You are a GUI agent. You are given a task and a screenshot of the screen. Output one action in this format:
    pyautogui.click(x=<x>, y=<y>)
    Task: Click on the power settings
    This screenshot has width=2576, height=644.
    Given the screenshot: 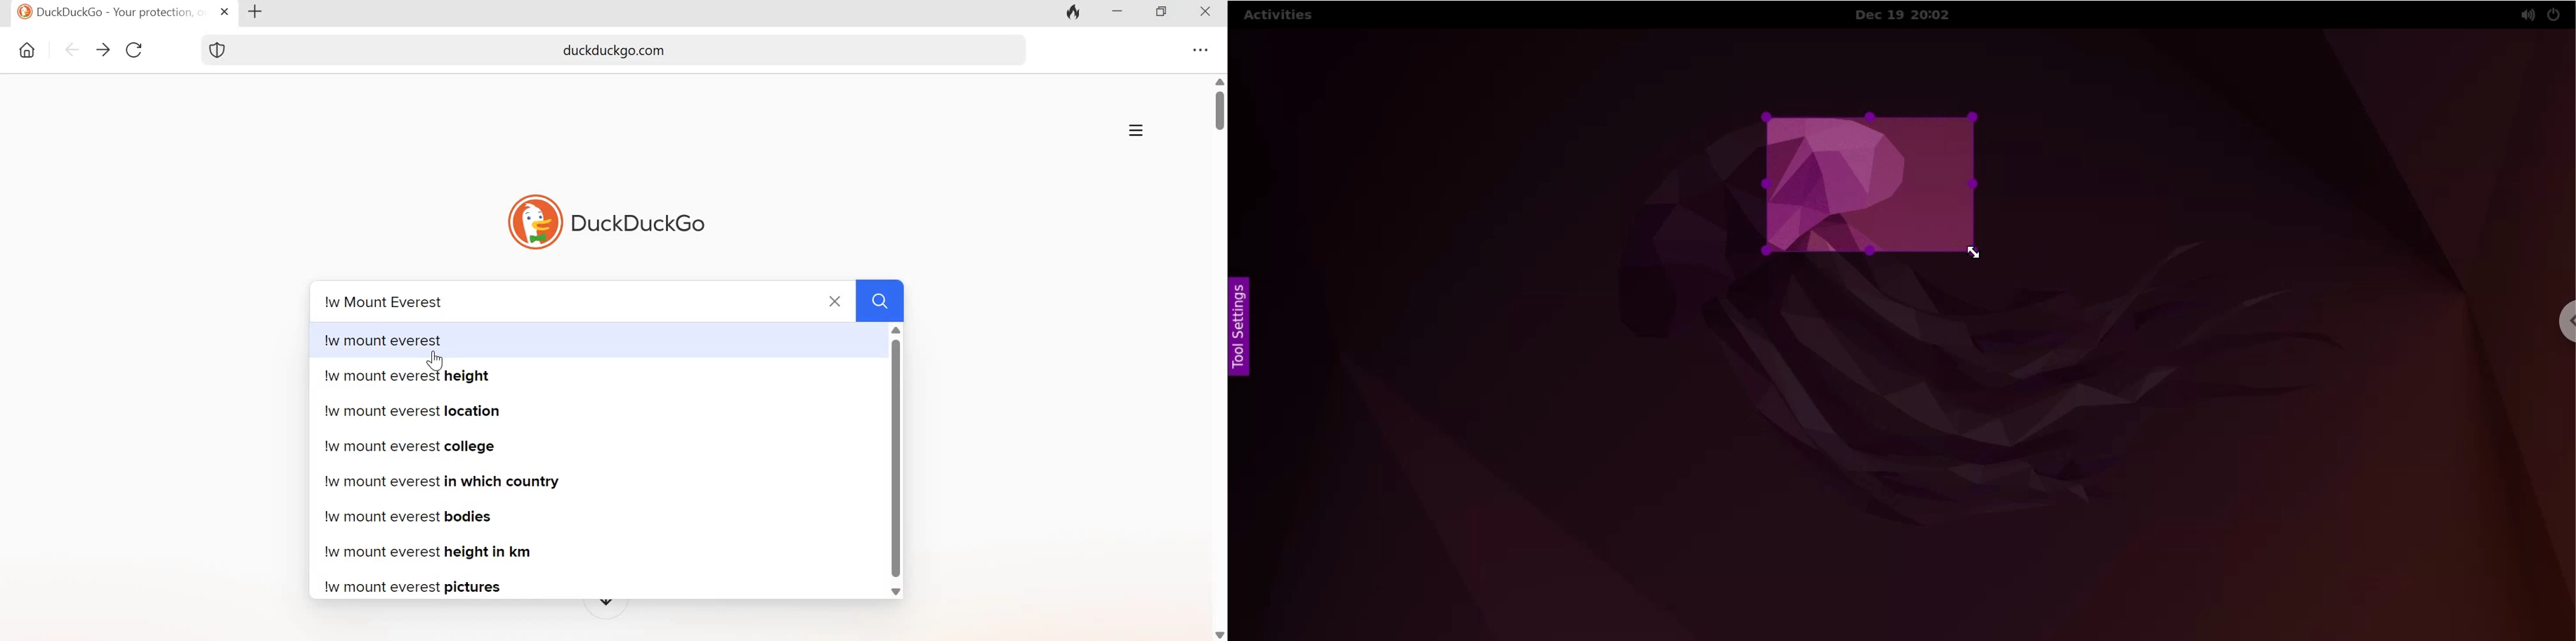 What is the action you would take?
    pyautogui.click(x=2554, y=15)
    